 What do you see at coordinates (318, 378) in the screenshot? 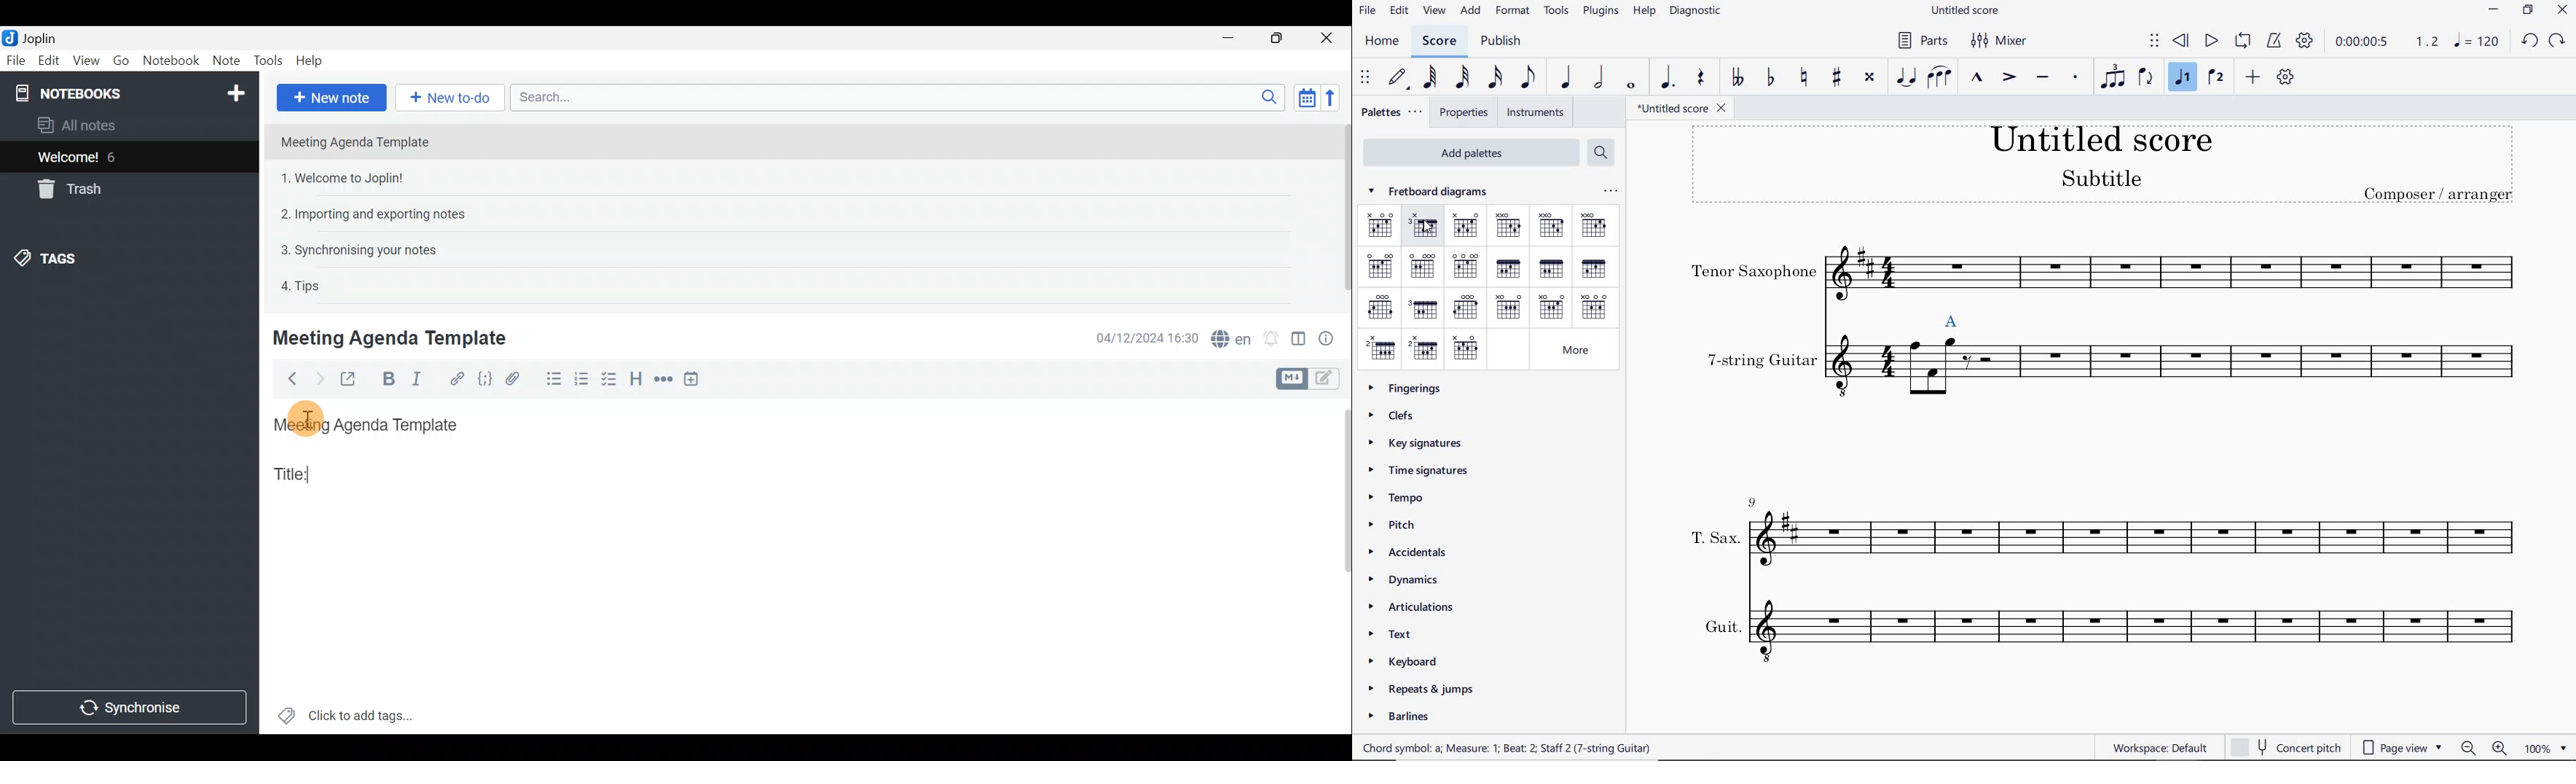
I see `Forward` at bounding box center [318, 378].